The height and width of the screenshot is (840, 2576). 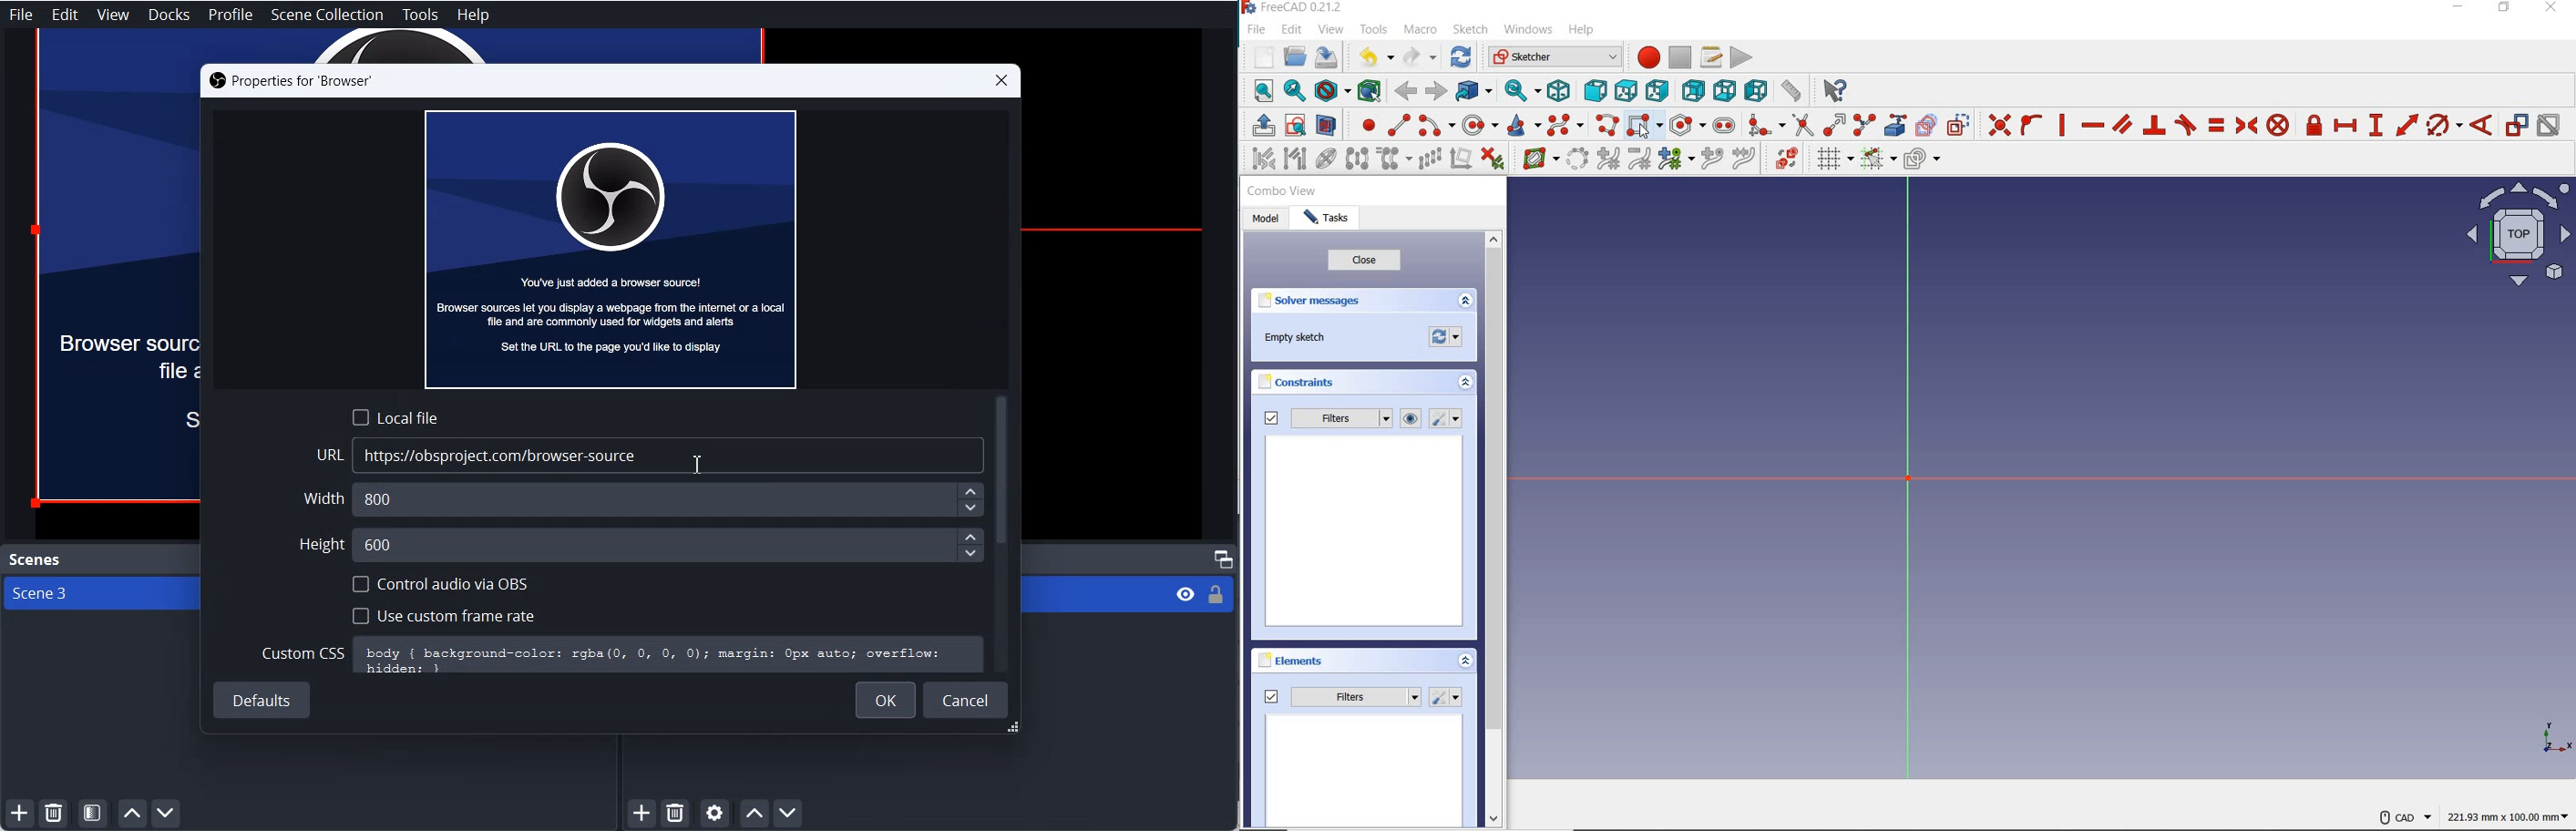 What do you see at coordinates (1294, 29) in the screenshot?
I see `edit` at bounding box center [1294, 29].